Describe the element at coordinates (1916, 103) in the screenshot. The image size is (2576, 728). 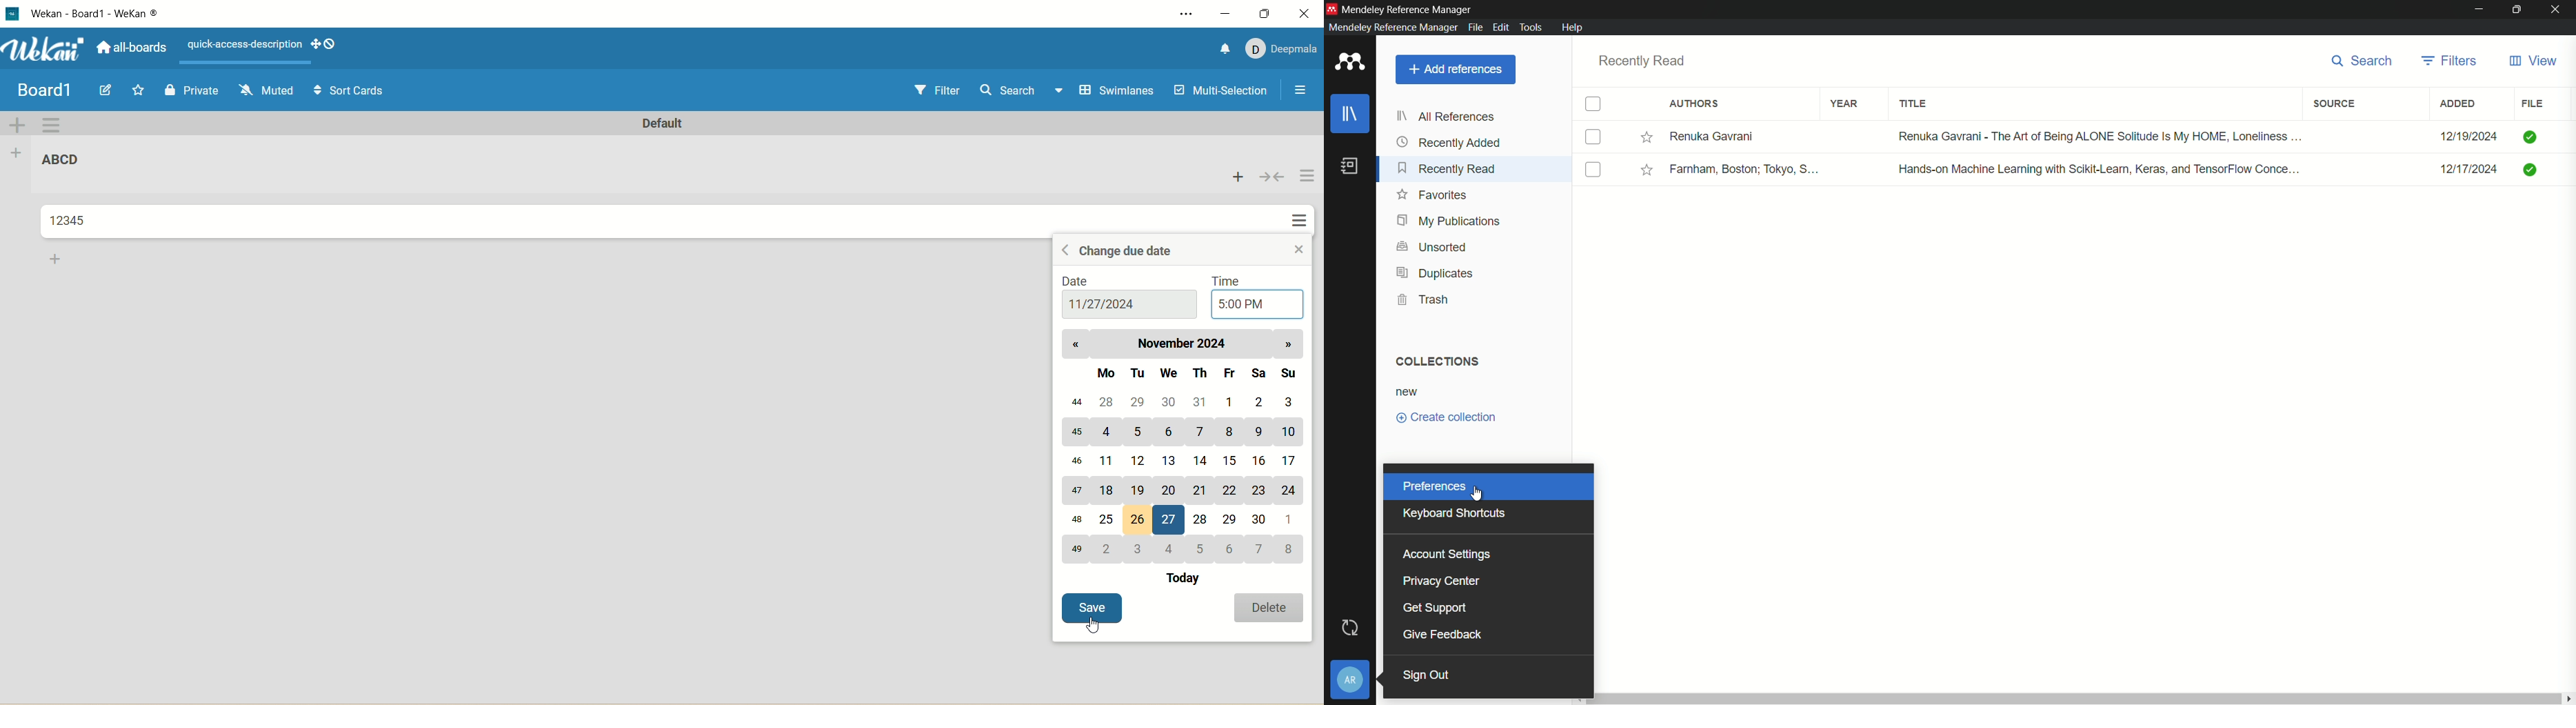
I see `title` at that location.